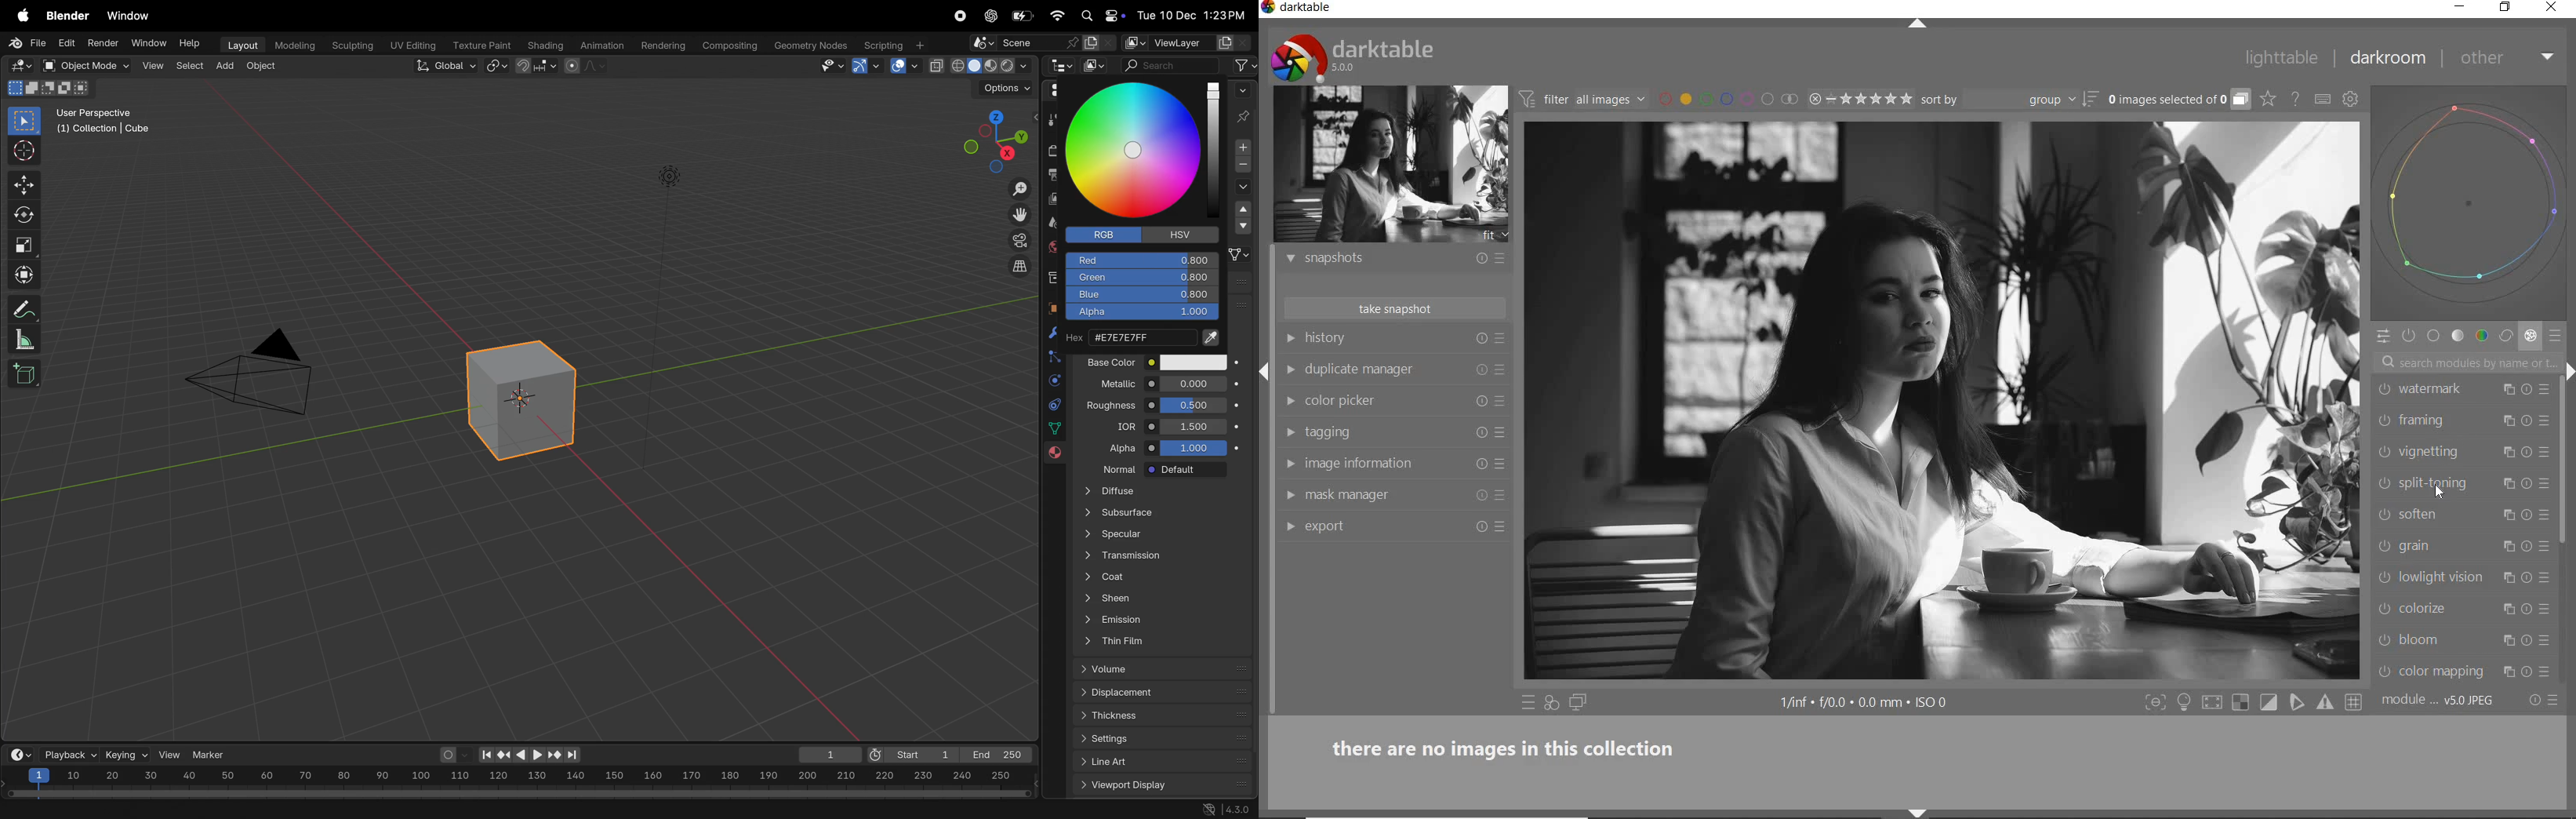  What do you see at coordinates (2441, 421) in the screenshot?
I see `framing` at bounding box center [2441, 421].